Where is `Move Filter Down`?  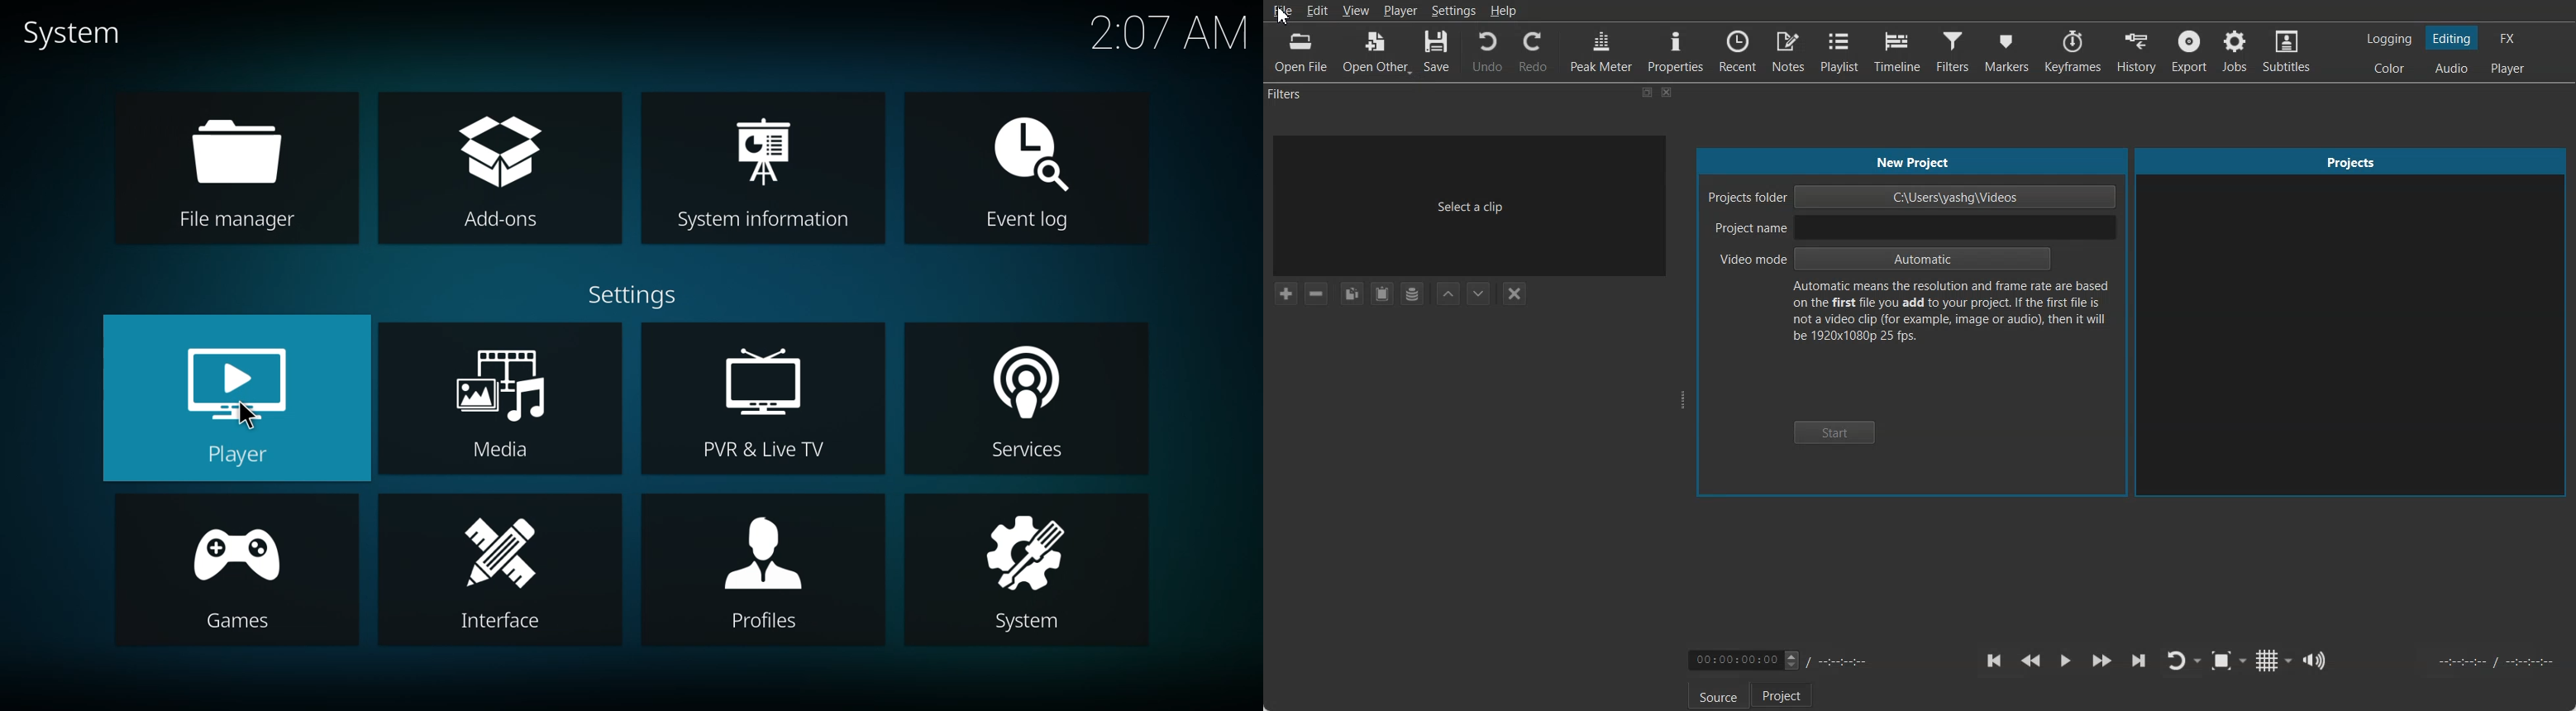 Move Filter Down is located at coordinates (1479, 293).